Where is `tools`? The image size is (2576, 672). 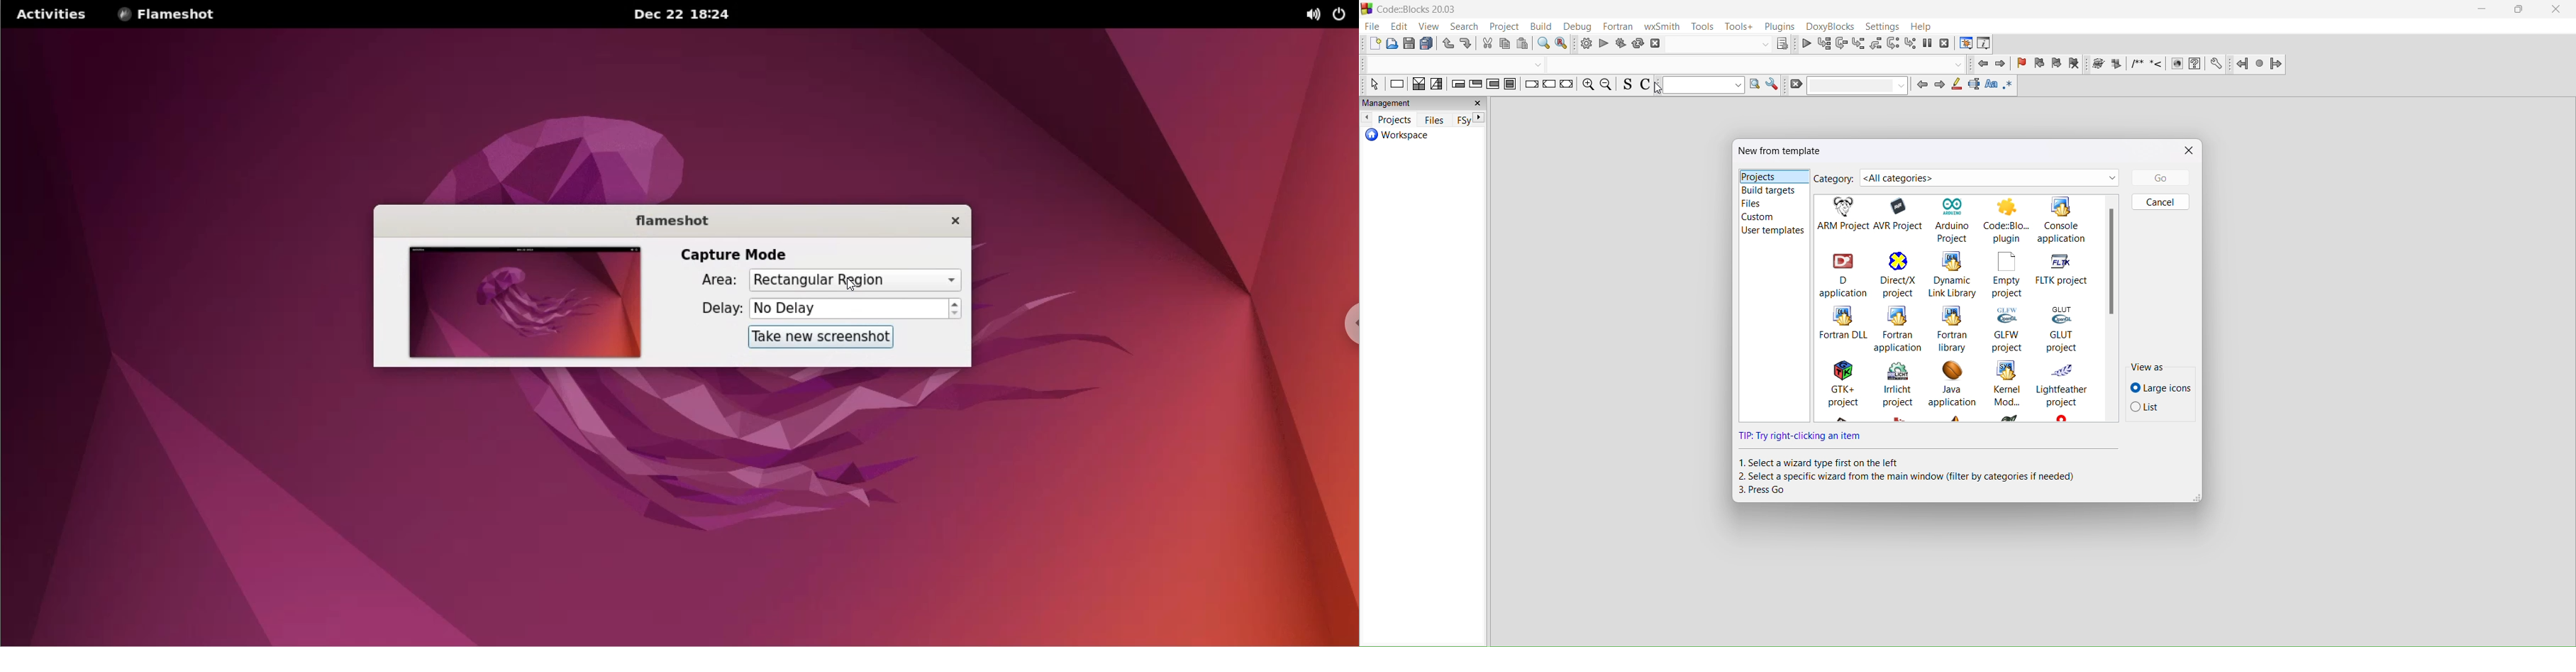
tools is located at coordinates (1702, 27).